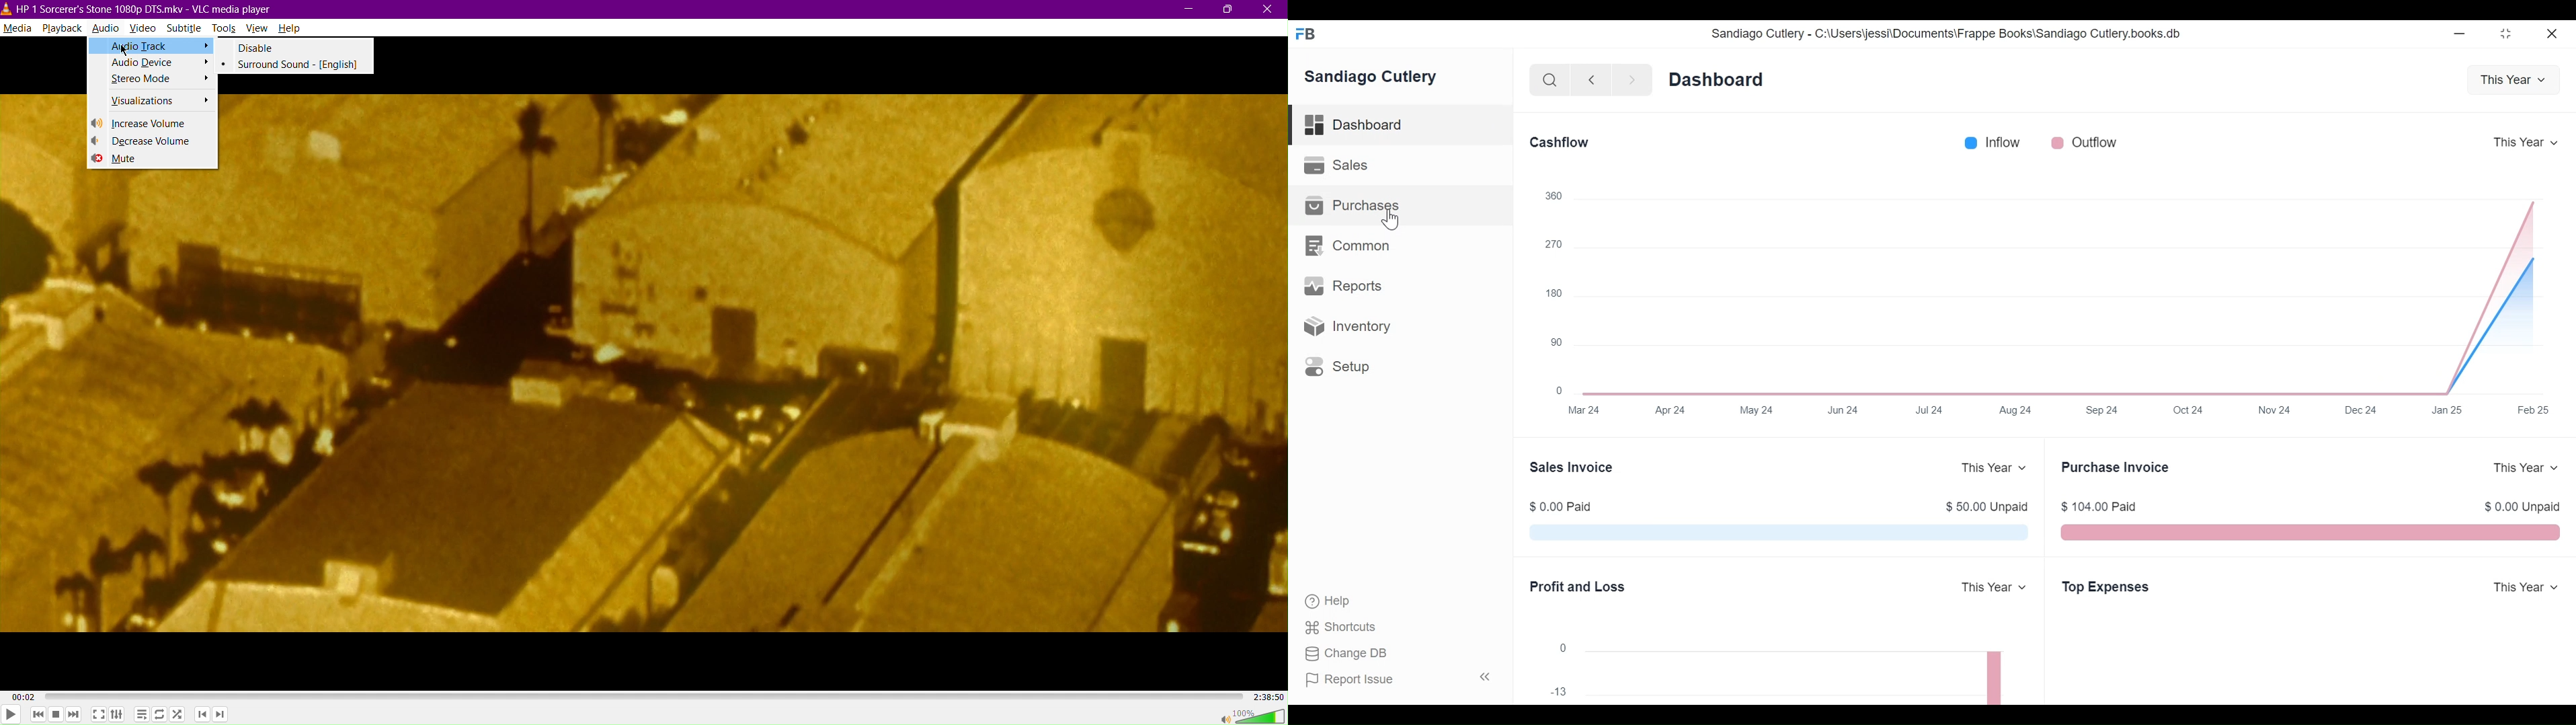 The height and width of the screenshot is (728, 2576). Describe the element at coordinates (2526, 507) in the screenshot. I see `$ 0.00 Unpaid` at that location.